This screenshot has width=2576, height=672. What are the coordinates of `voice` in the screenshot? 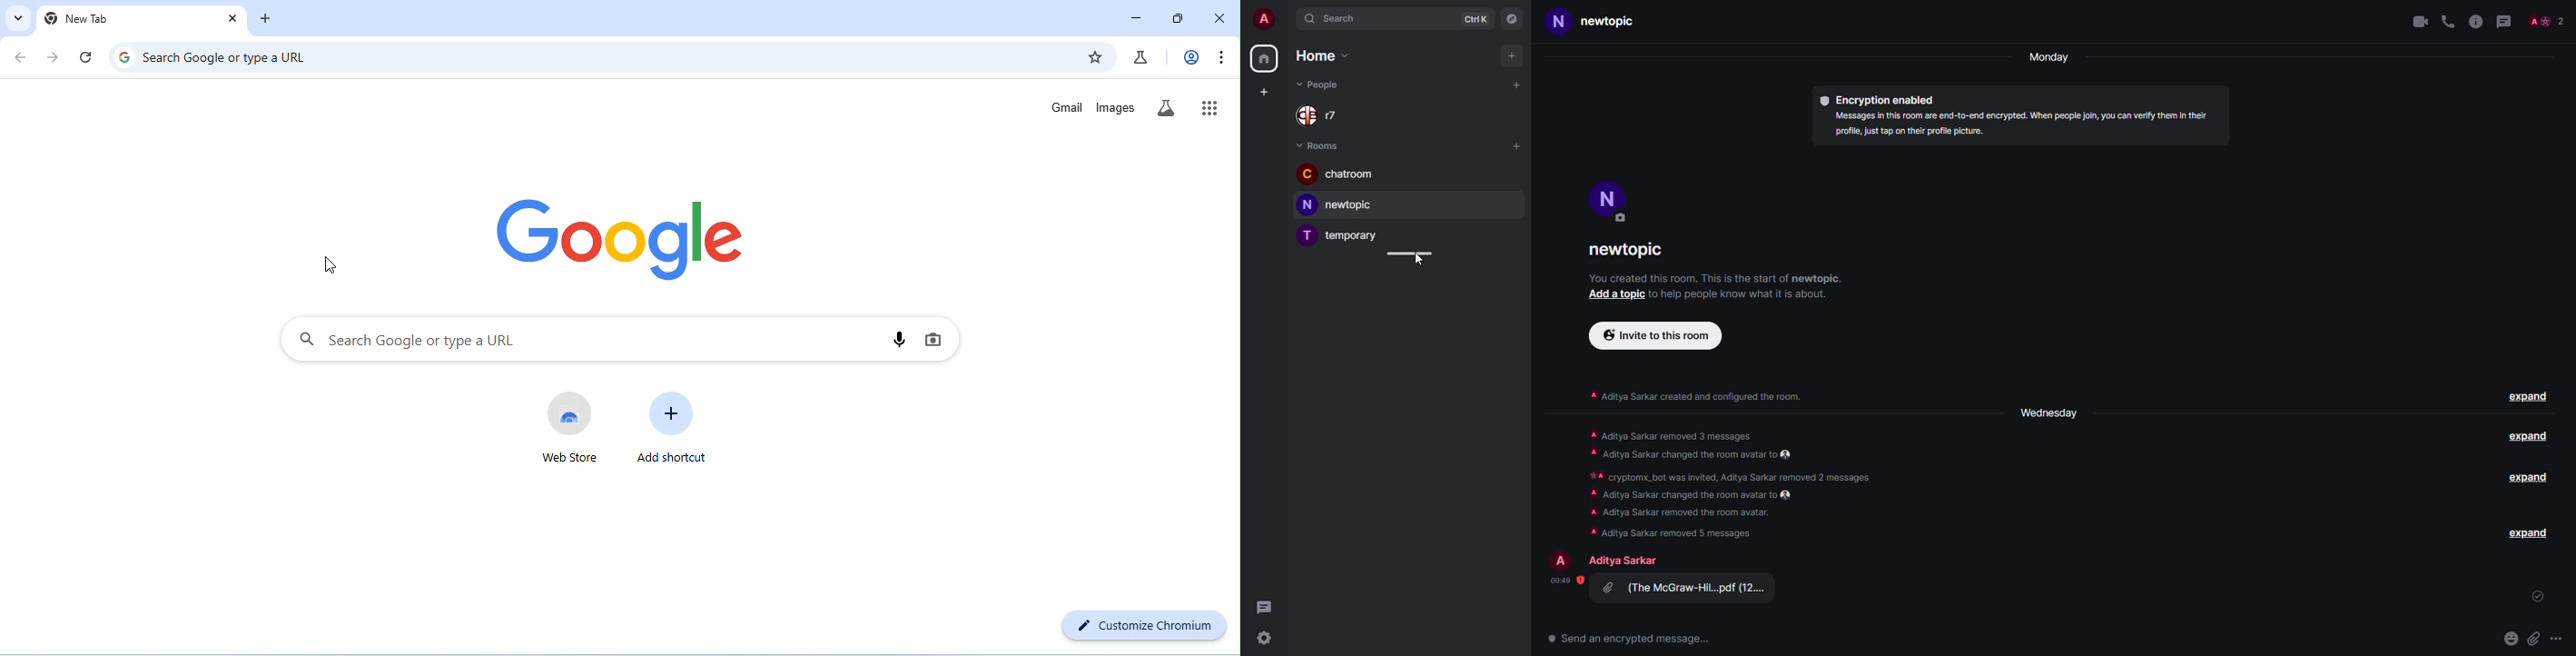 It's located at (2448, 22).